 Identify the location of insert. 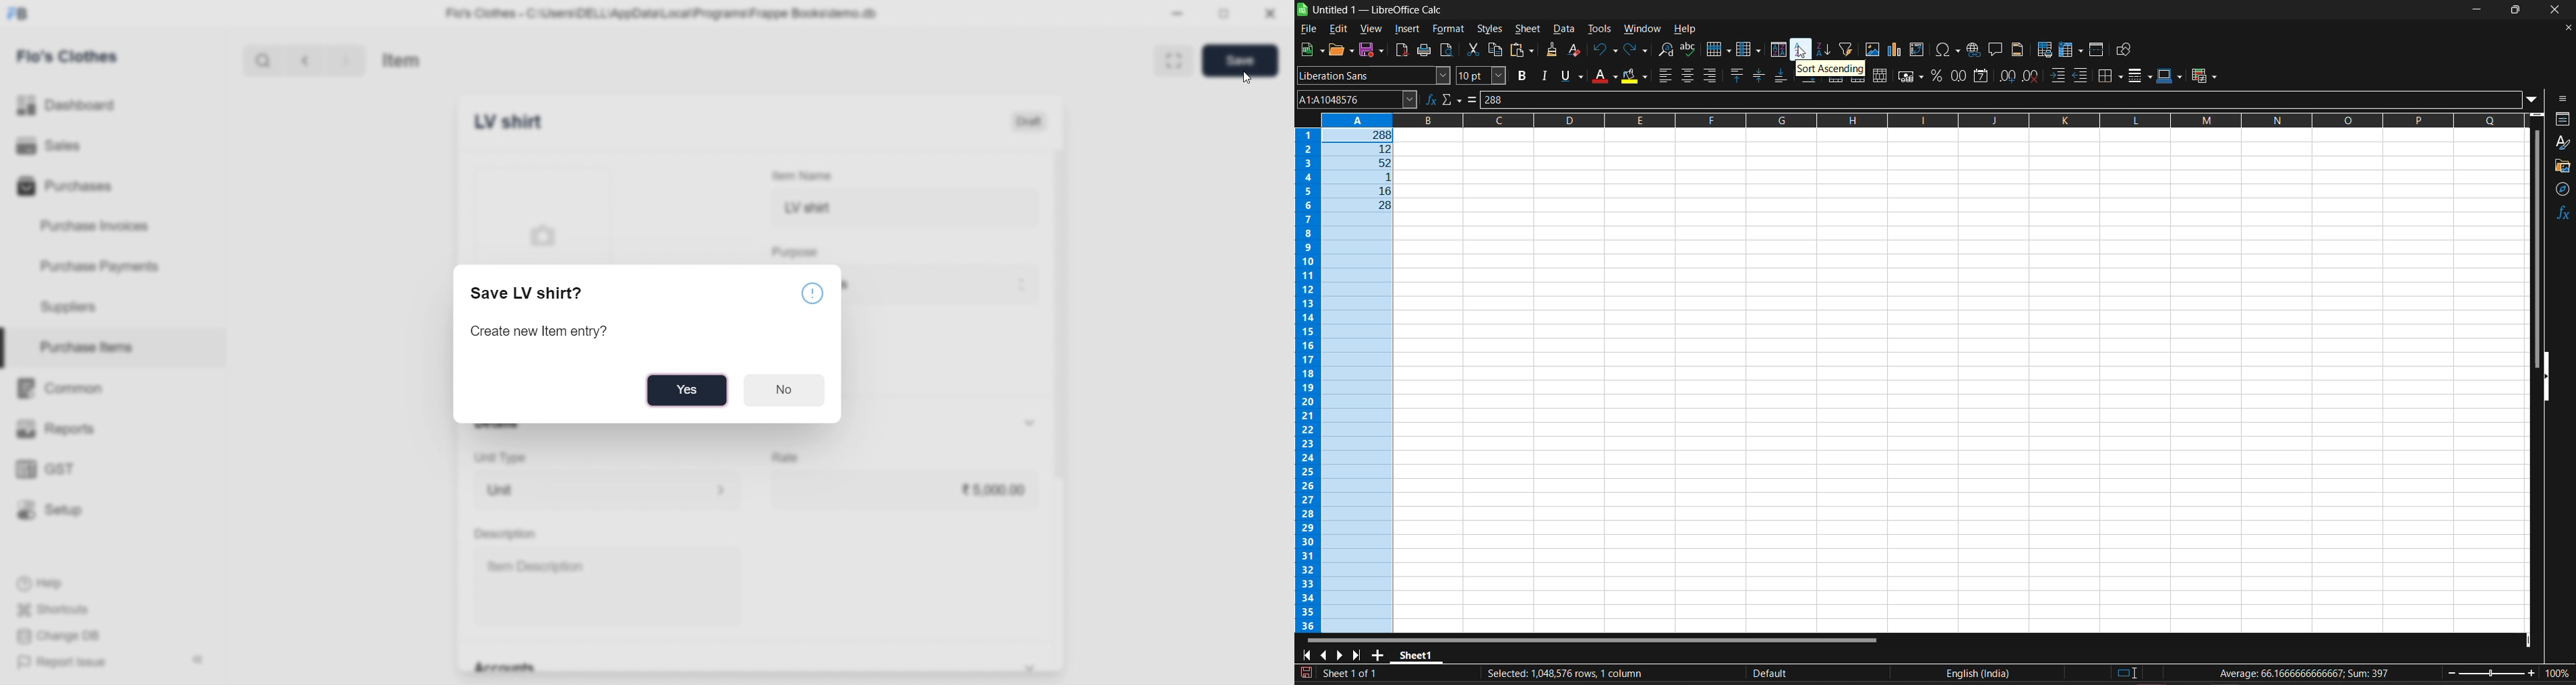
(1408, 29).